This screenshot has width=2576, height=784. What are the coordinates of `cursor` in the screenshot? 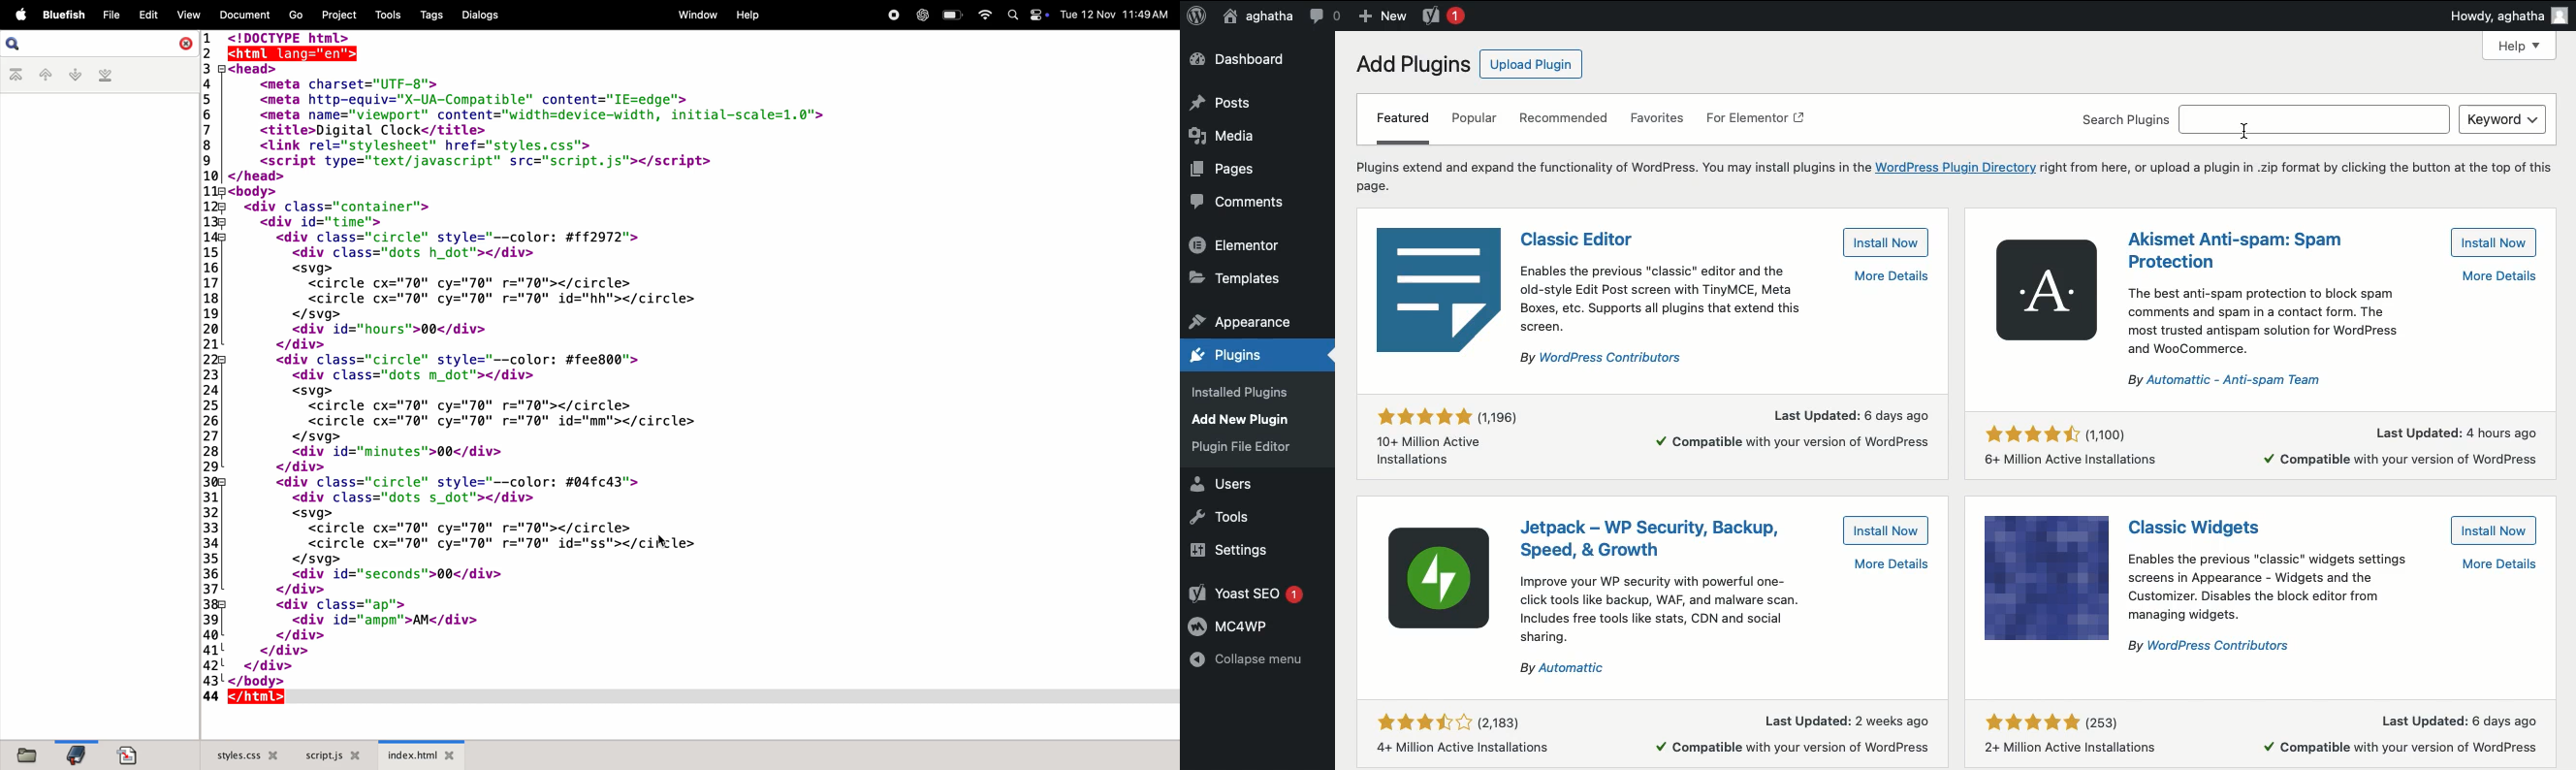 It's located at (664, 543).